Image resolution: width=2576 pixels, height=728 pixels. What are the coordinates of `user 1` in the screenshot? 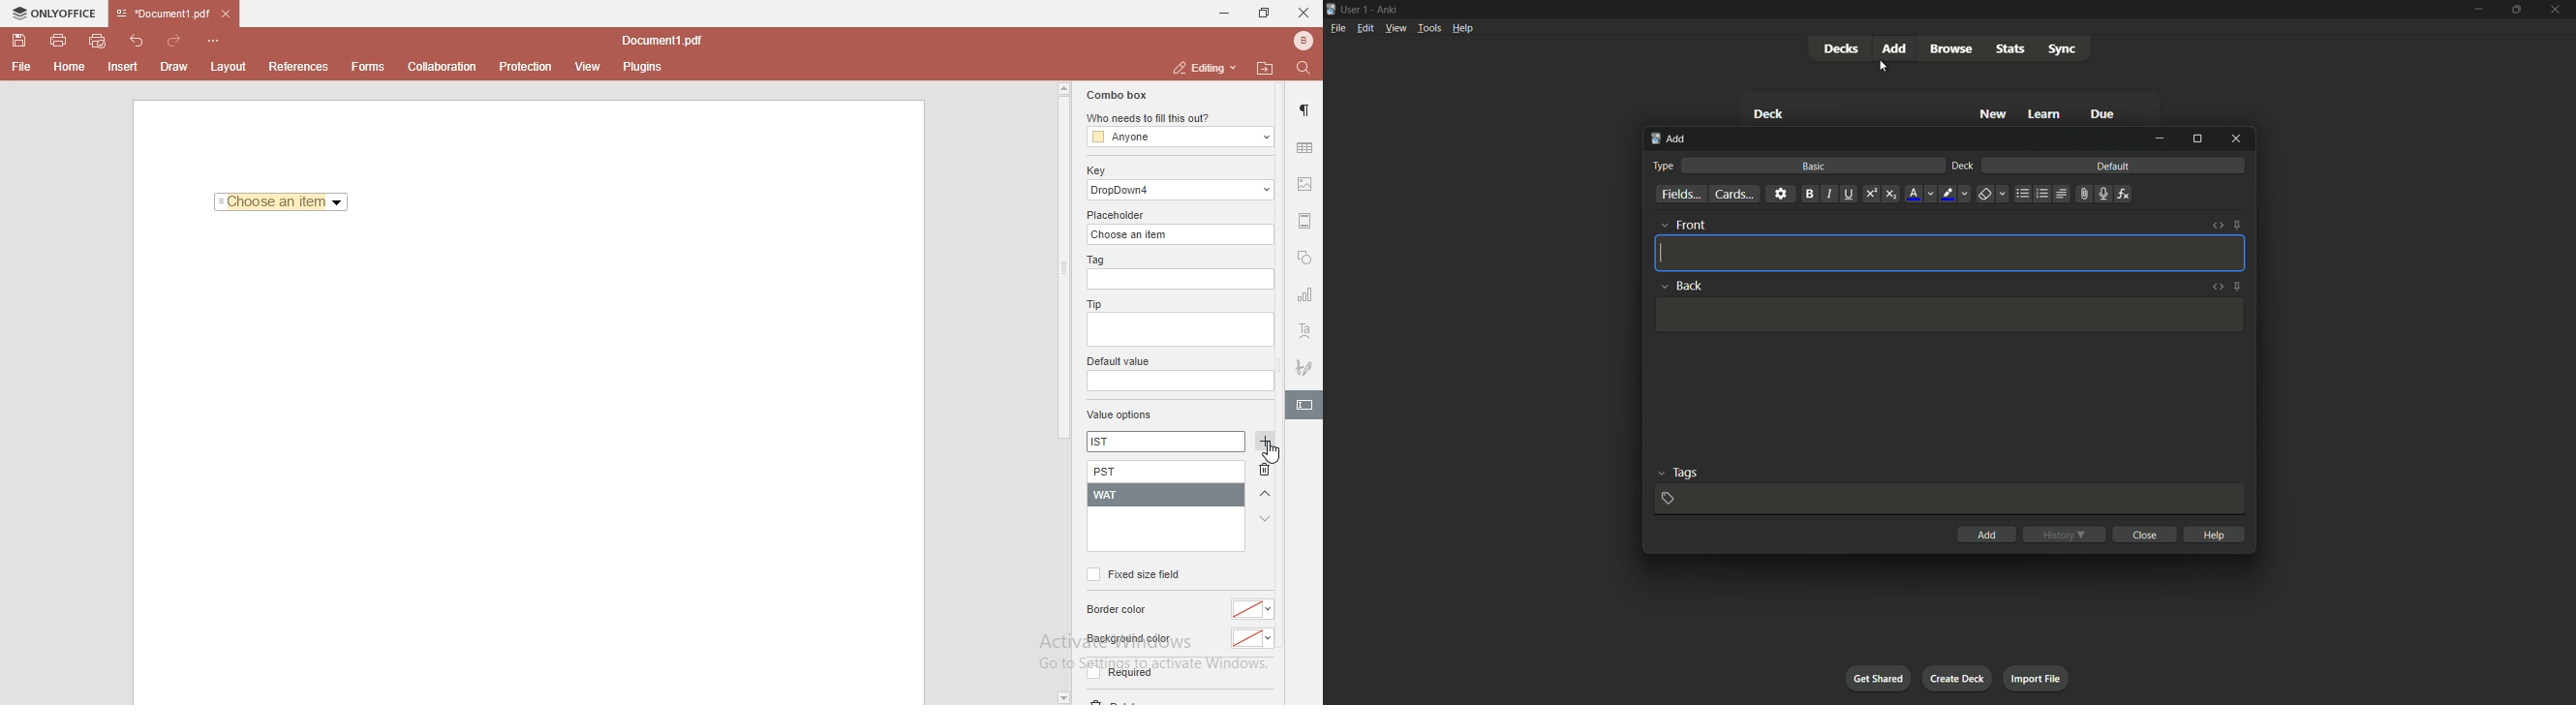 It's located at (1355, 7).